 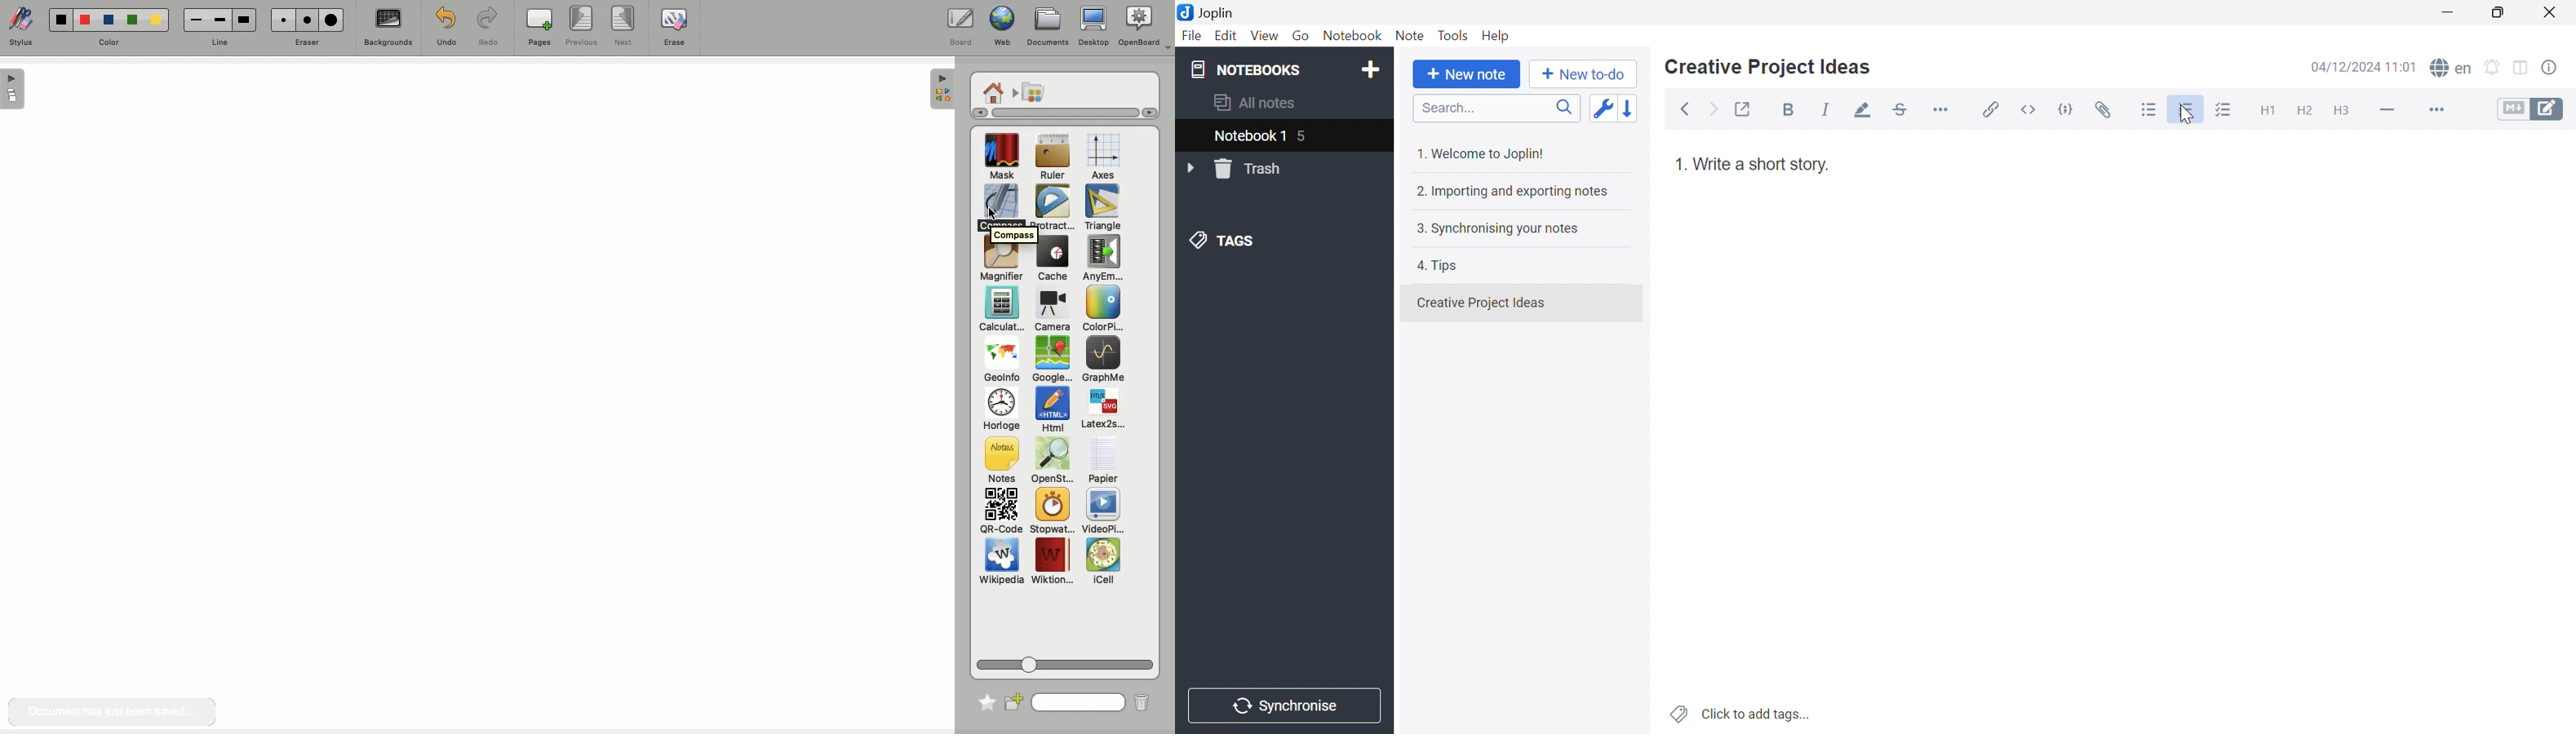 What do you see at coordinates (1191, 38) in the screenshot?
I see `File` at bounding box center [1191, 38].